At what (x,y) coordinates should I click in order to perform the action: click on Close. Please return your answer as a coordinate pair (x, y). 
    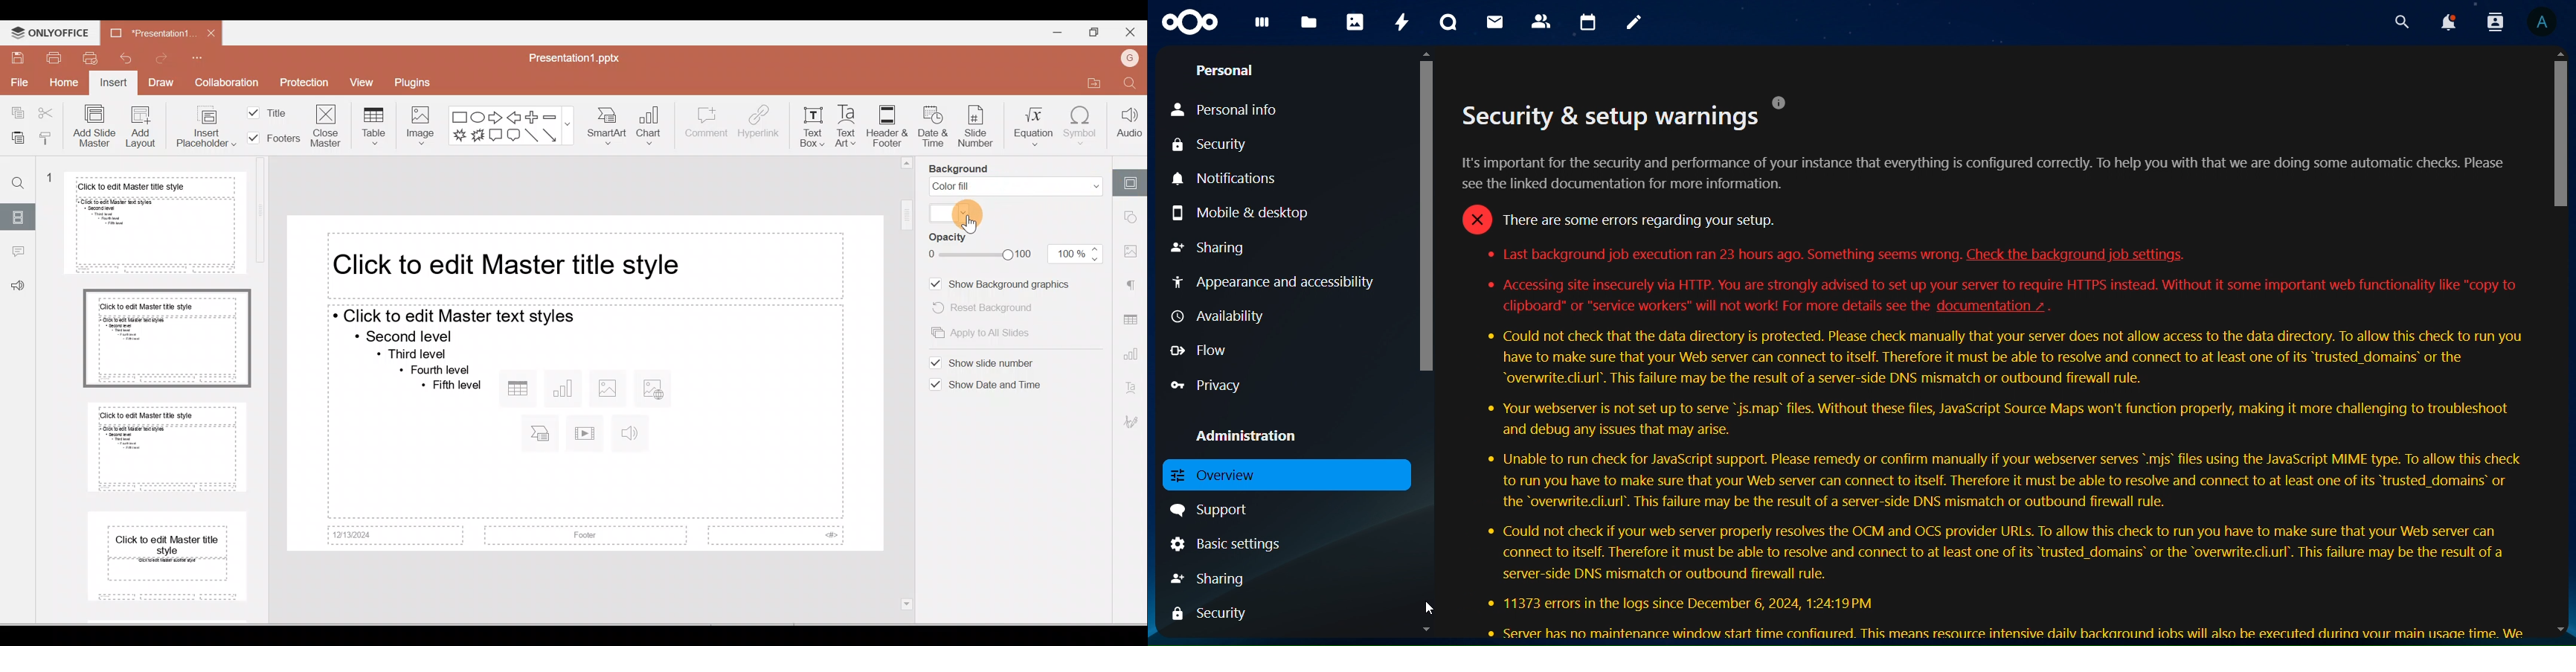
    Looking at the image, I should click on (212, 31).